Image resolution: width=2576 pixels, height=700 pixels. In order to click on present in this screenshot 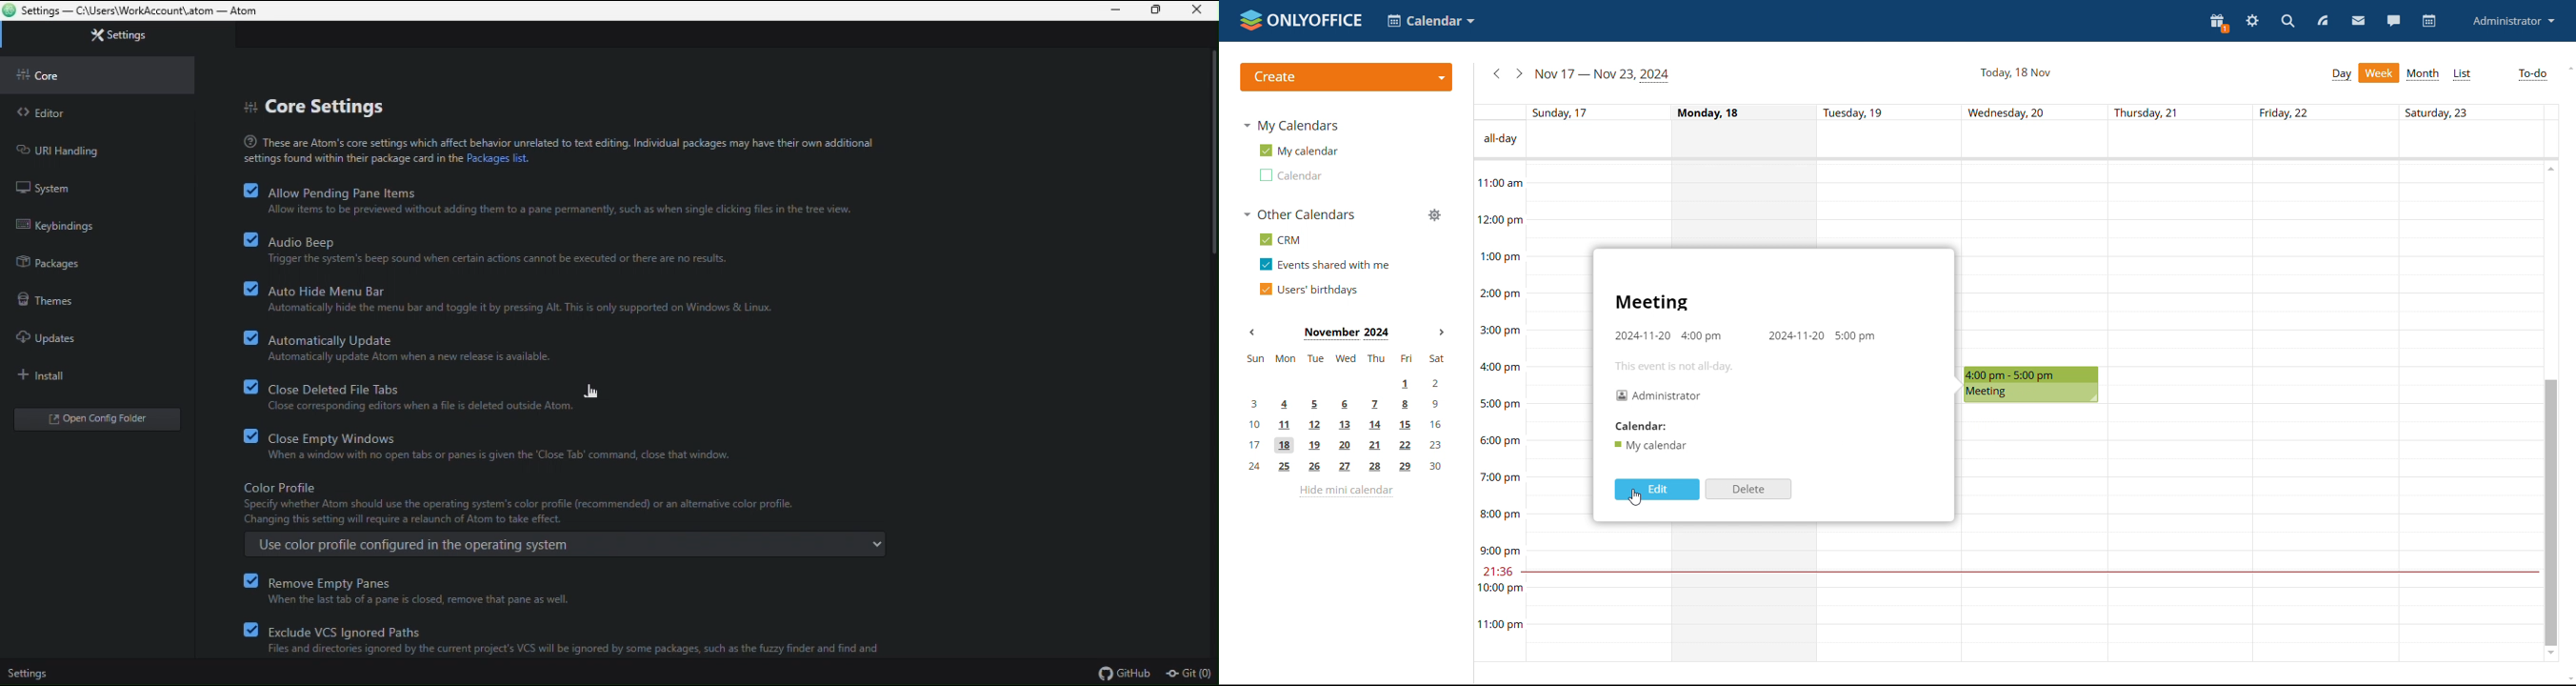, I will do `click(2219, 22)`.